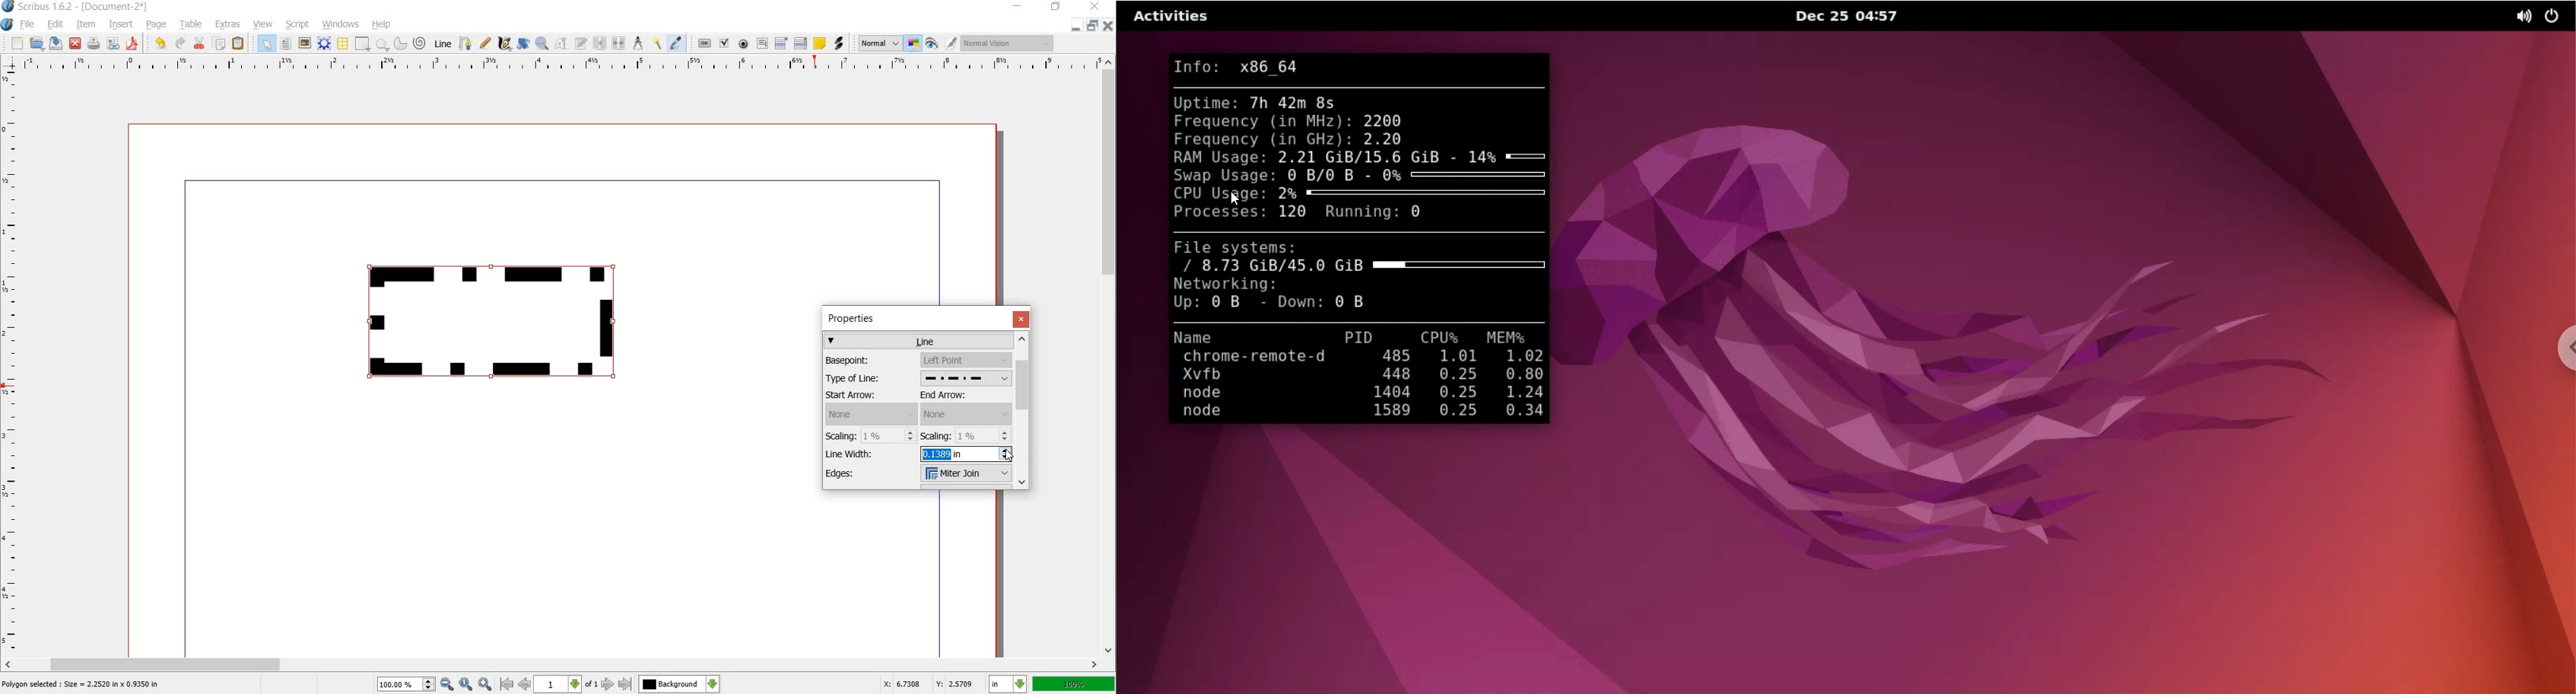 The width and height of the screenshot is (2576, 700). I want to click on CALLIGRAPHIC LINE, so click(504, 43).